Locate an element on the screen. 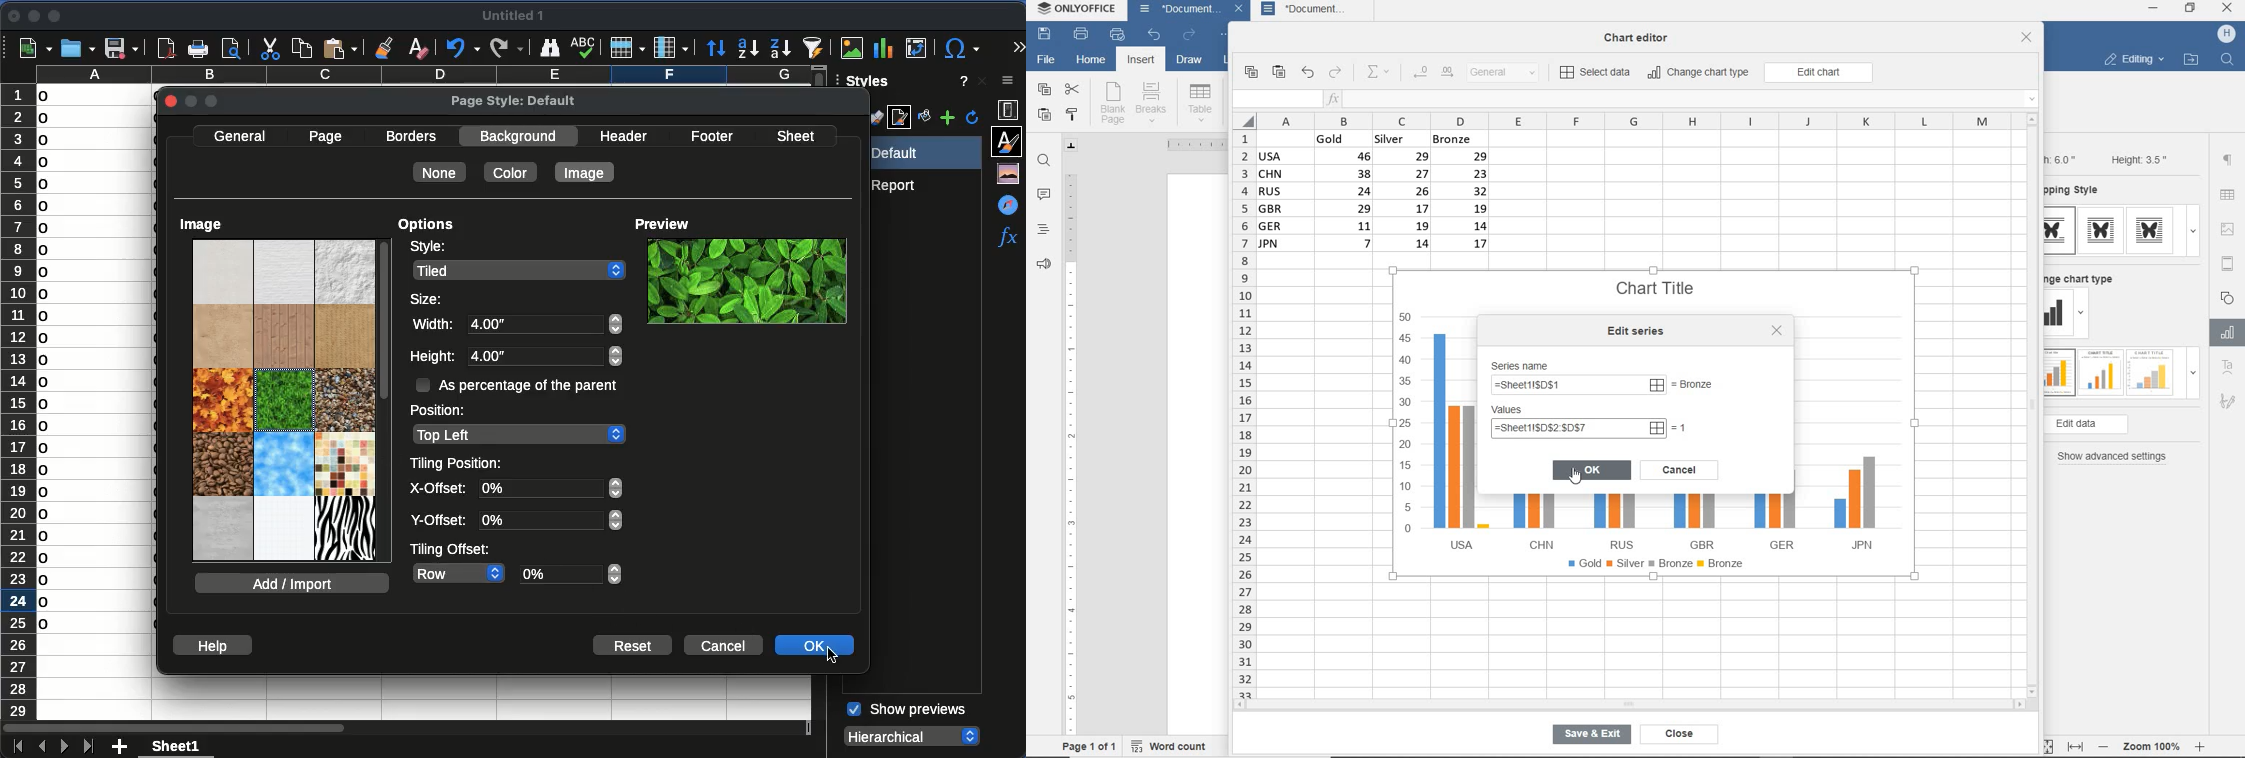  find is located at coordinates (1045, 160).